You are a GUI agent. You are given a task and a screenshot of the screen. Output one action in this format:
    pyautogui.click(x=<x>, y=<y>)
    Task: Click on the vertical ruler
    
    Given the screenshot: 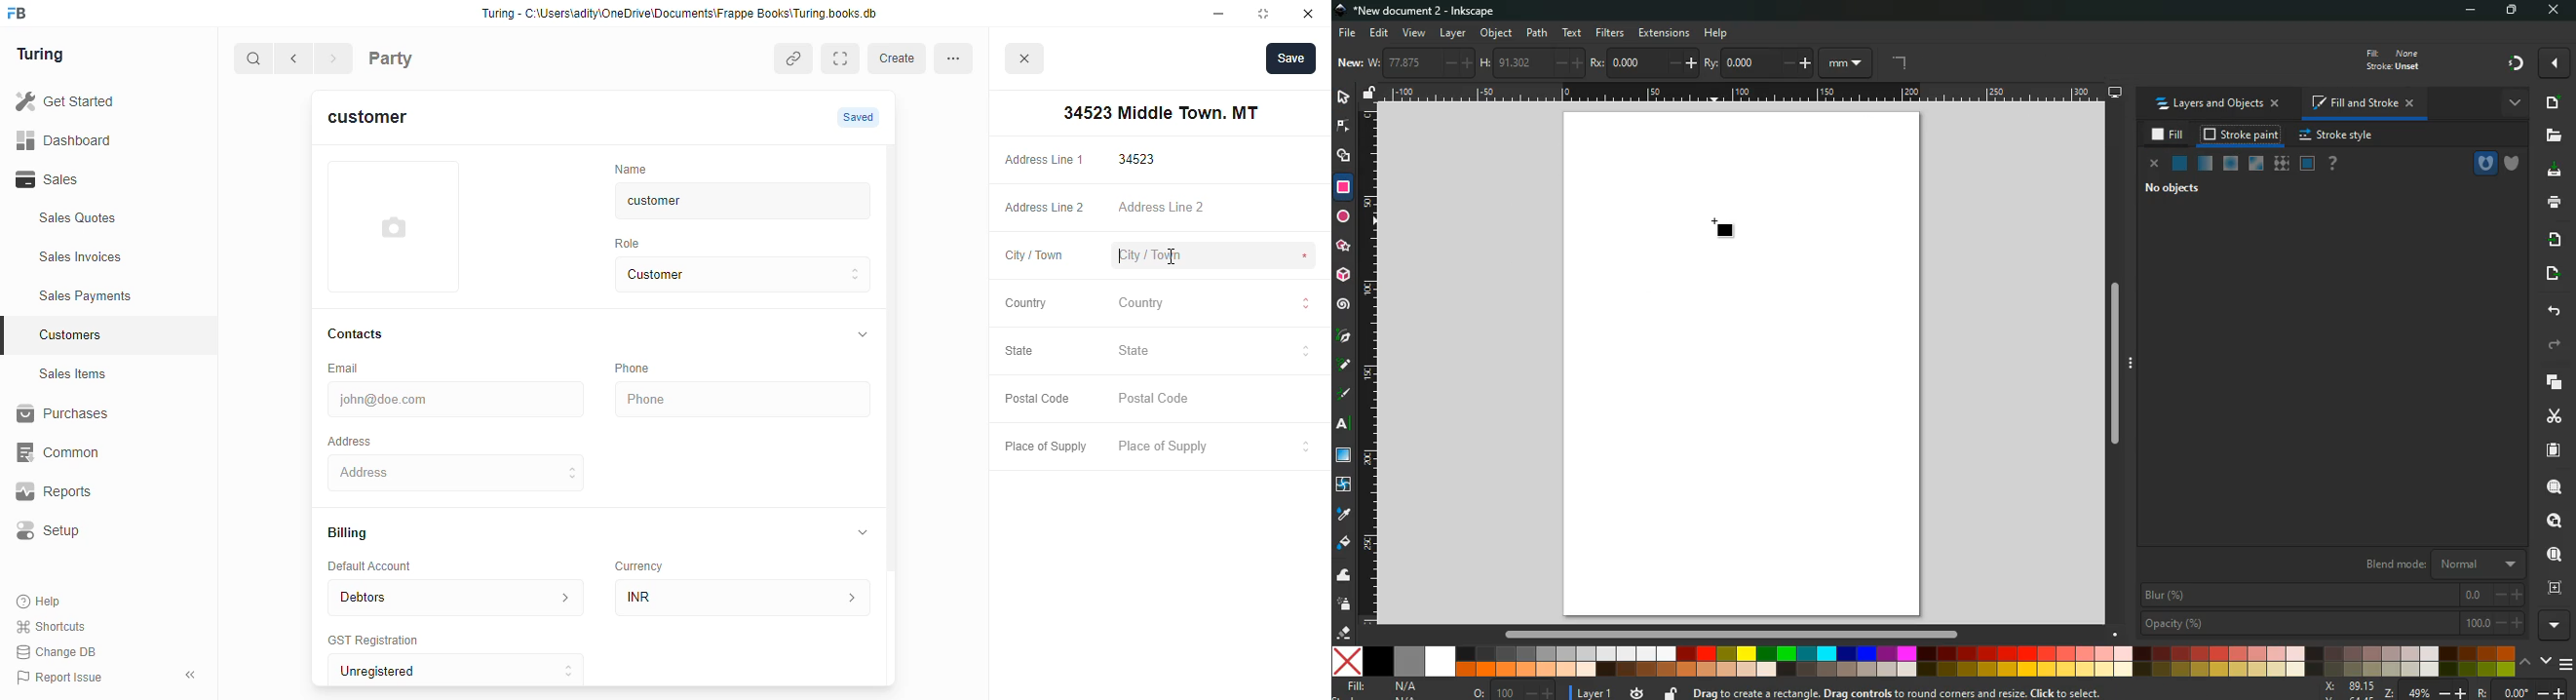 What is the action you would take?
    pyautogui.click(x=1371, y=369)
    